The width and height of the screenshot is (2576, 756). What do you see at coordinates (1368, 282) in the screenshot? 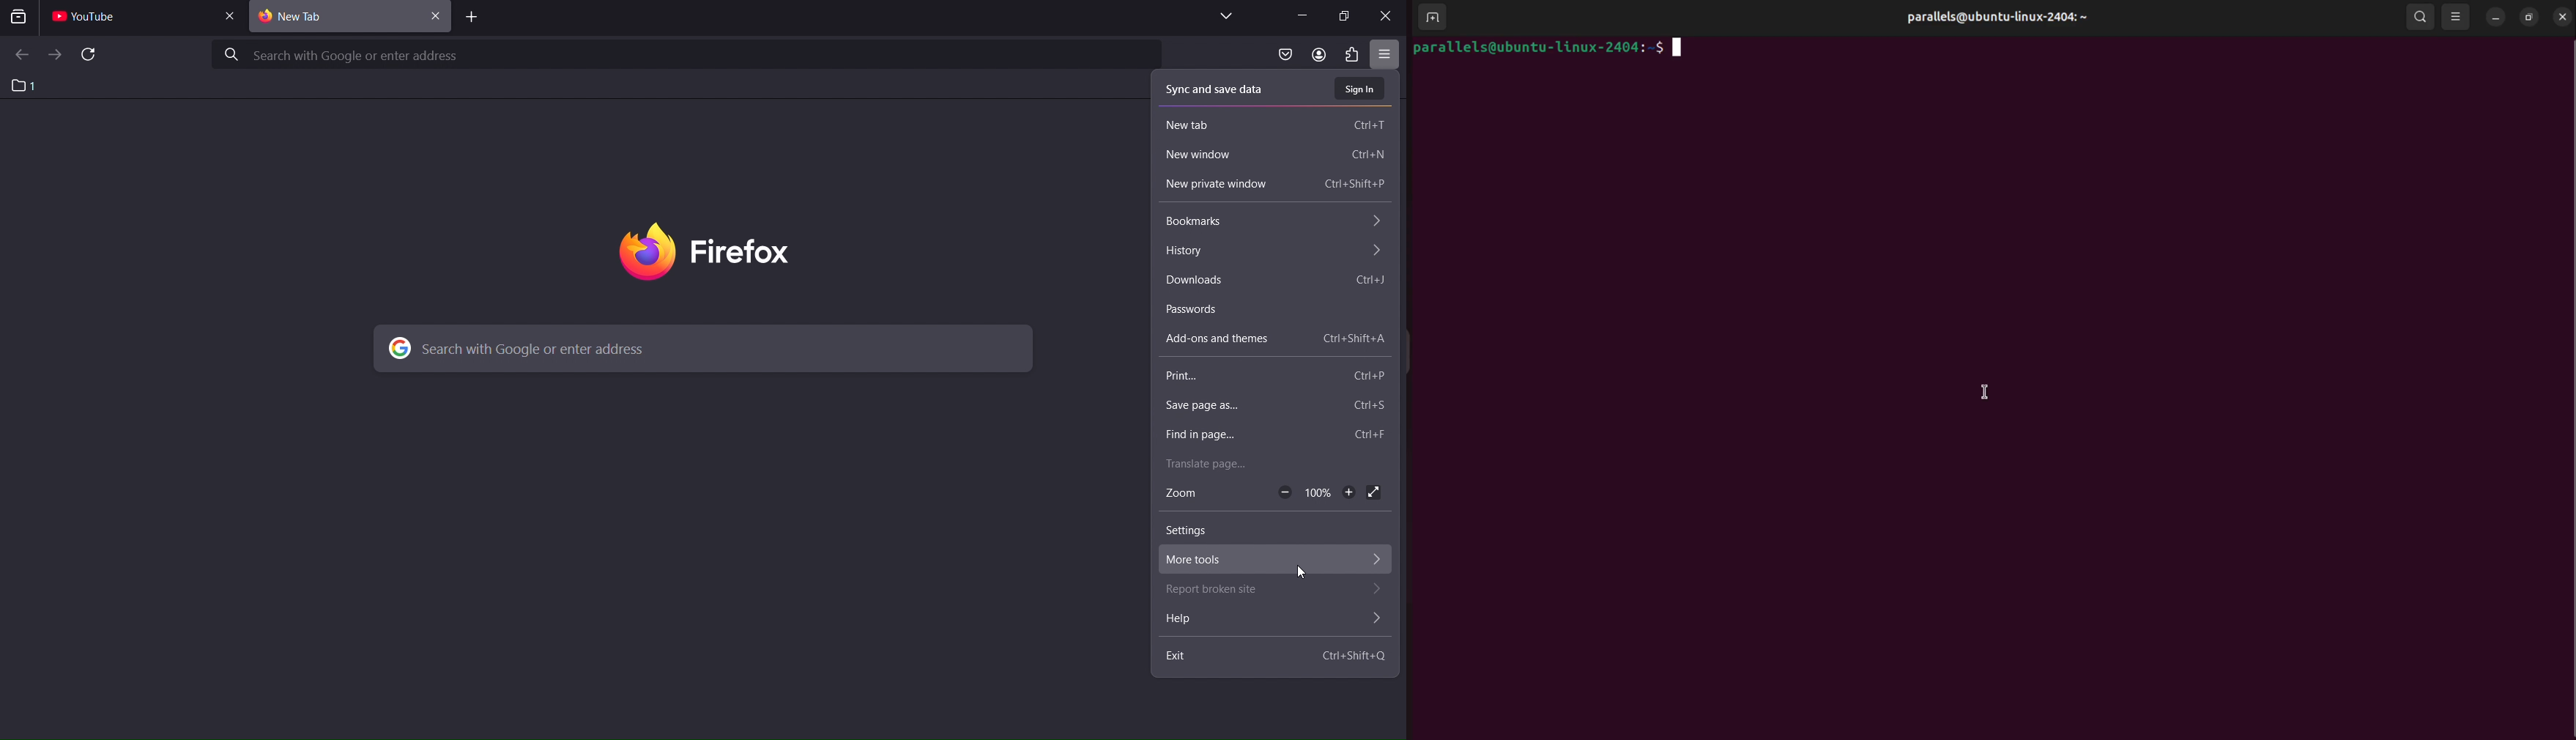
I see `Ctrl+J` at bounding box center [1368, 282].